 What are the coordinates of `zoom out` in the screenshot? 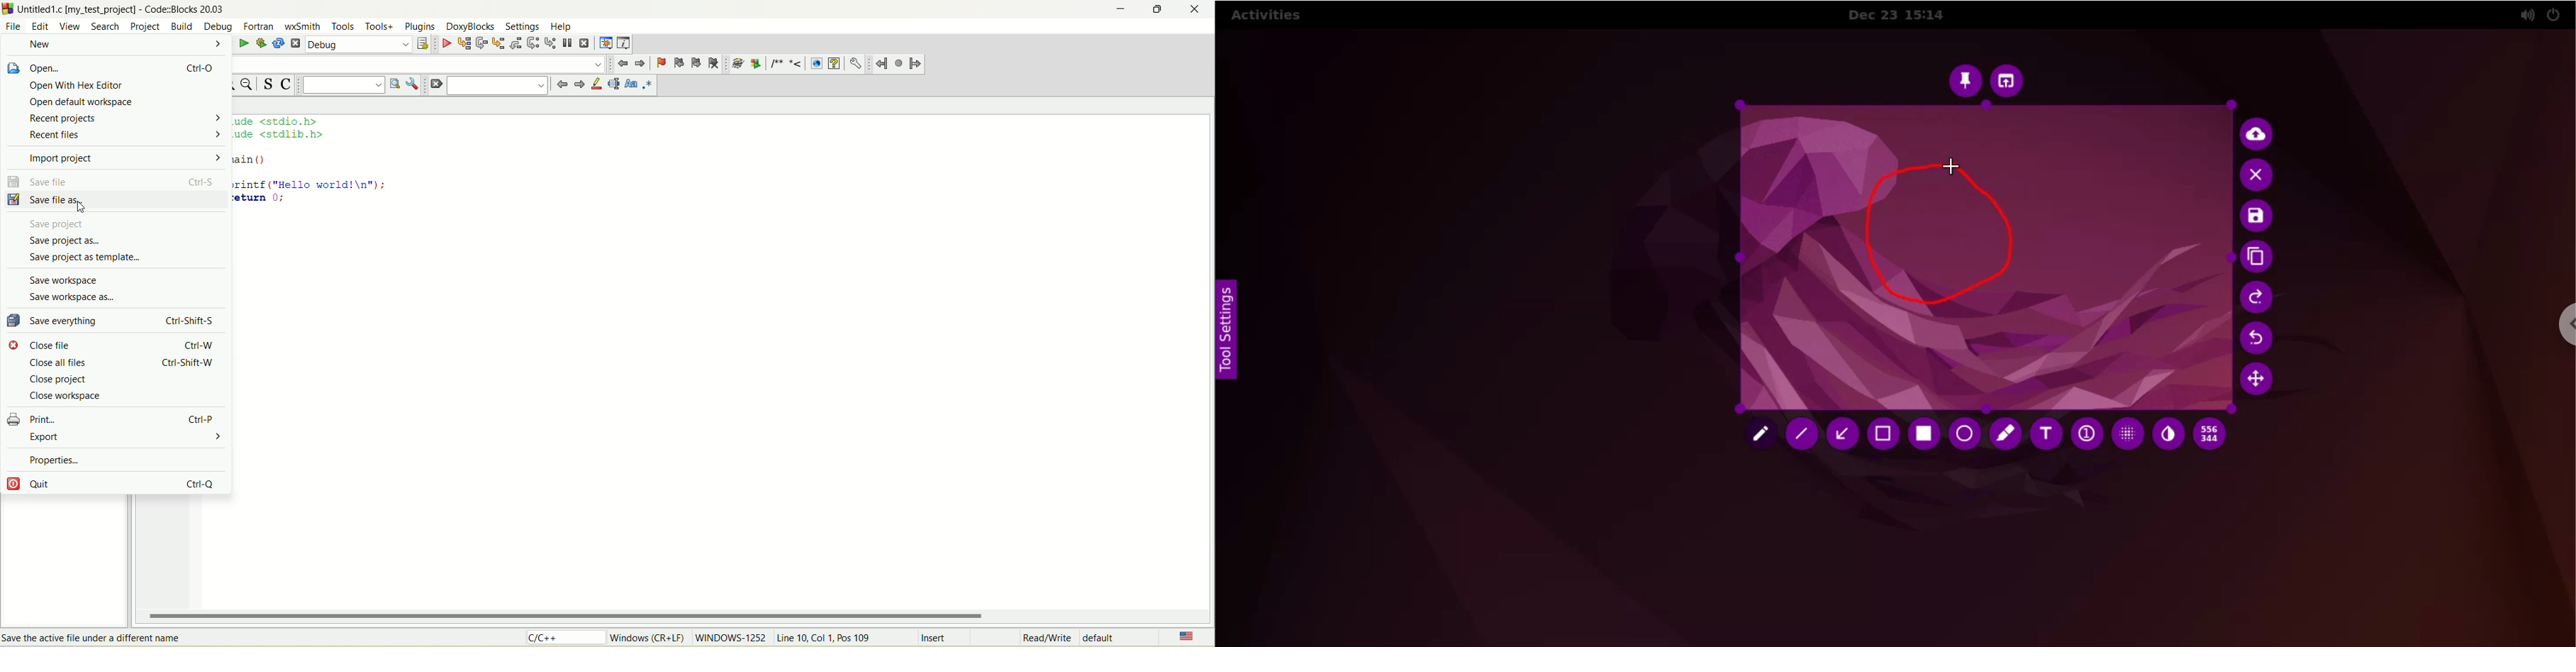 It's located at (249, 85).